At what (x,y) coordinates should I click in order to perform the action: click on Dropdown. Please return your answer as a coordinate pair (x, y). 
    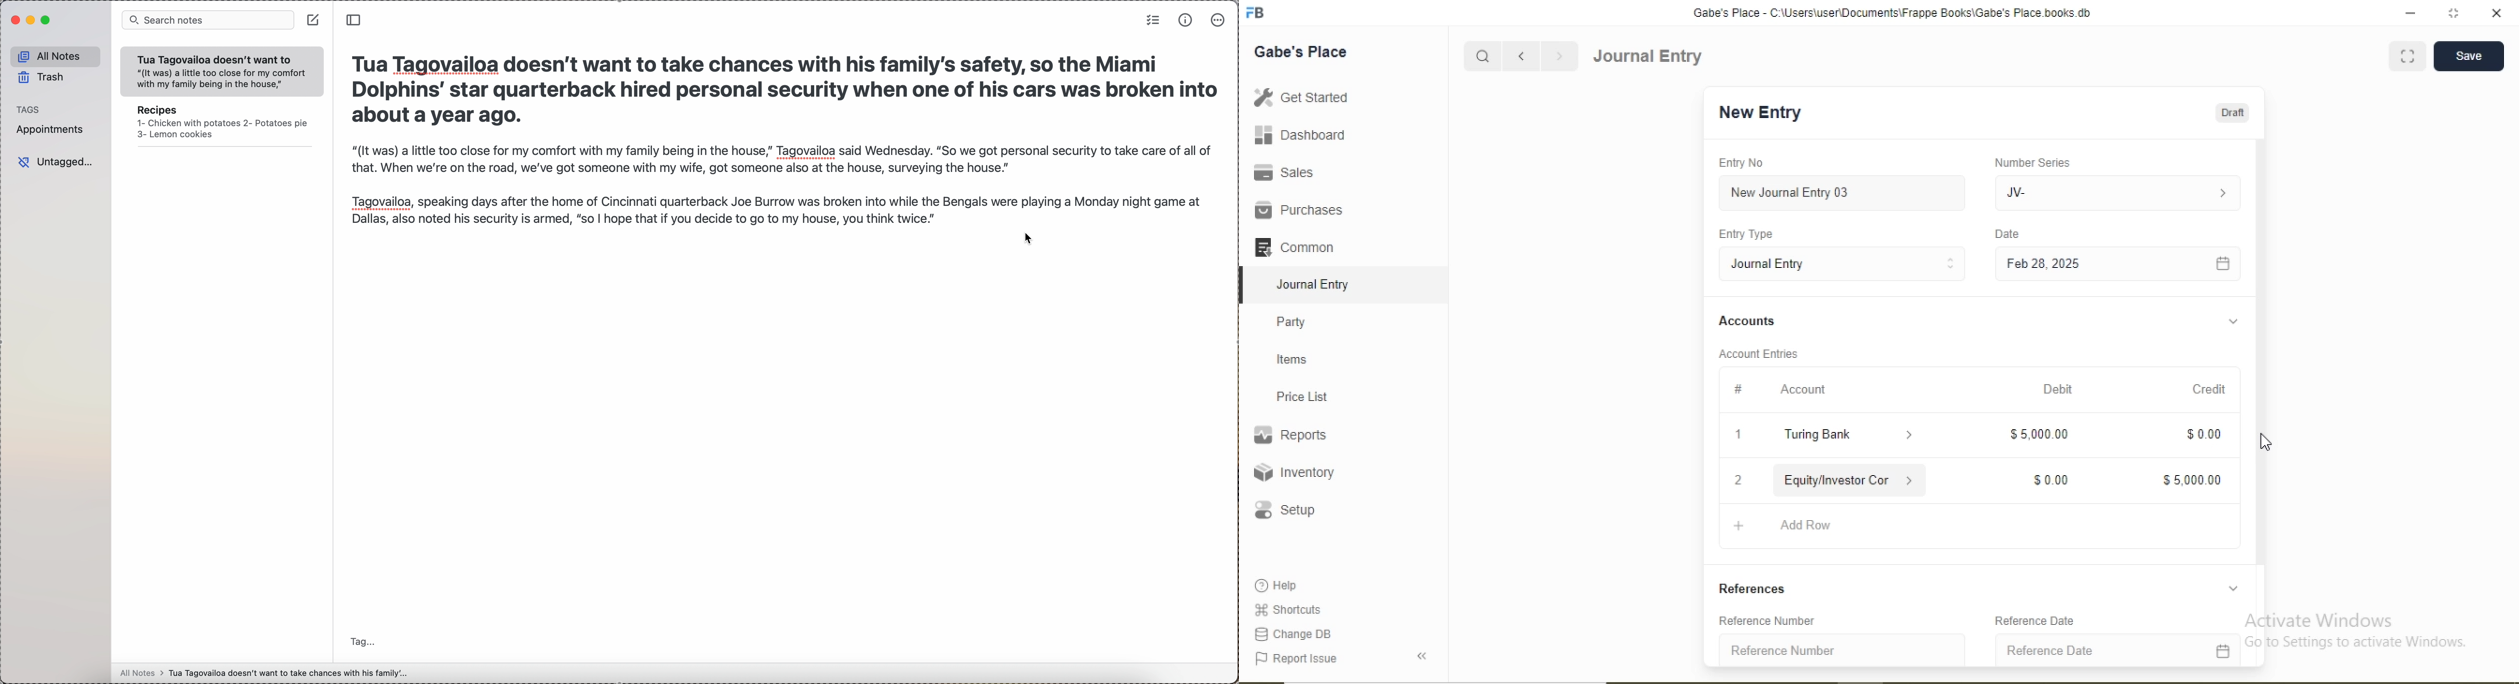
    Looking at the image, I should click on (2233, 588).